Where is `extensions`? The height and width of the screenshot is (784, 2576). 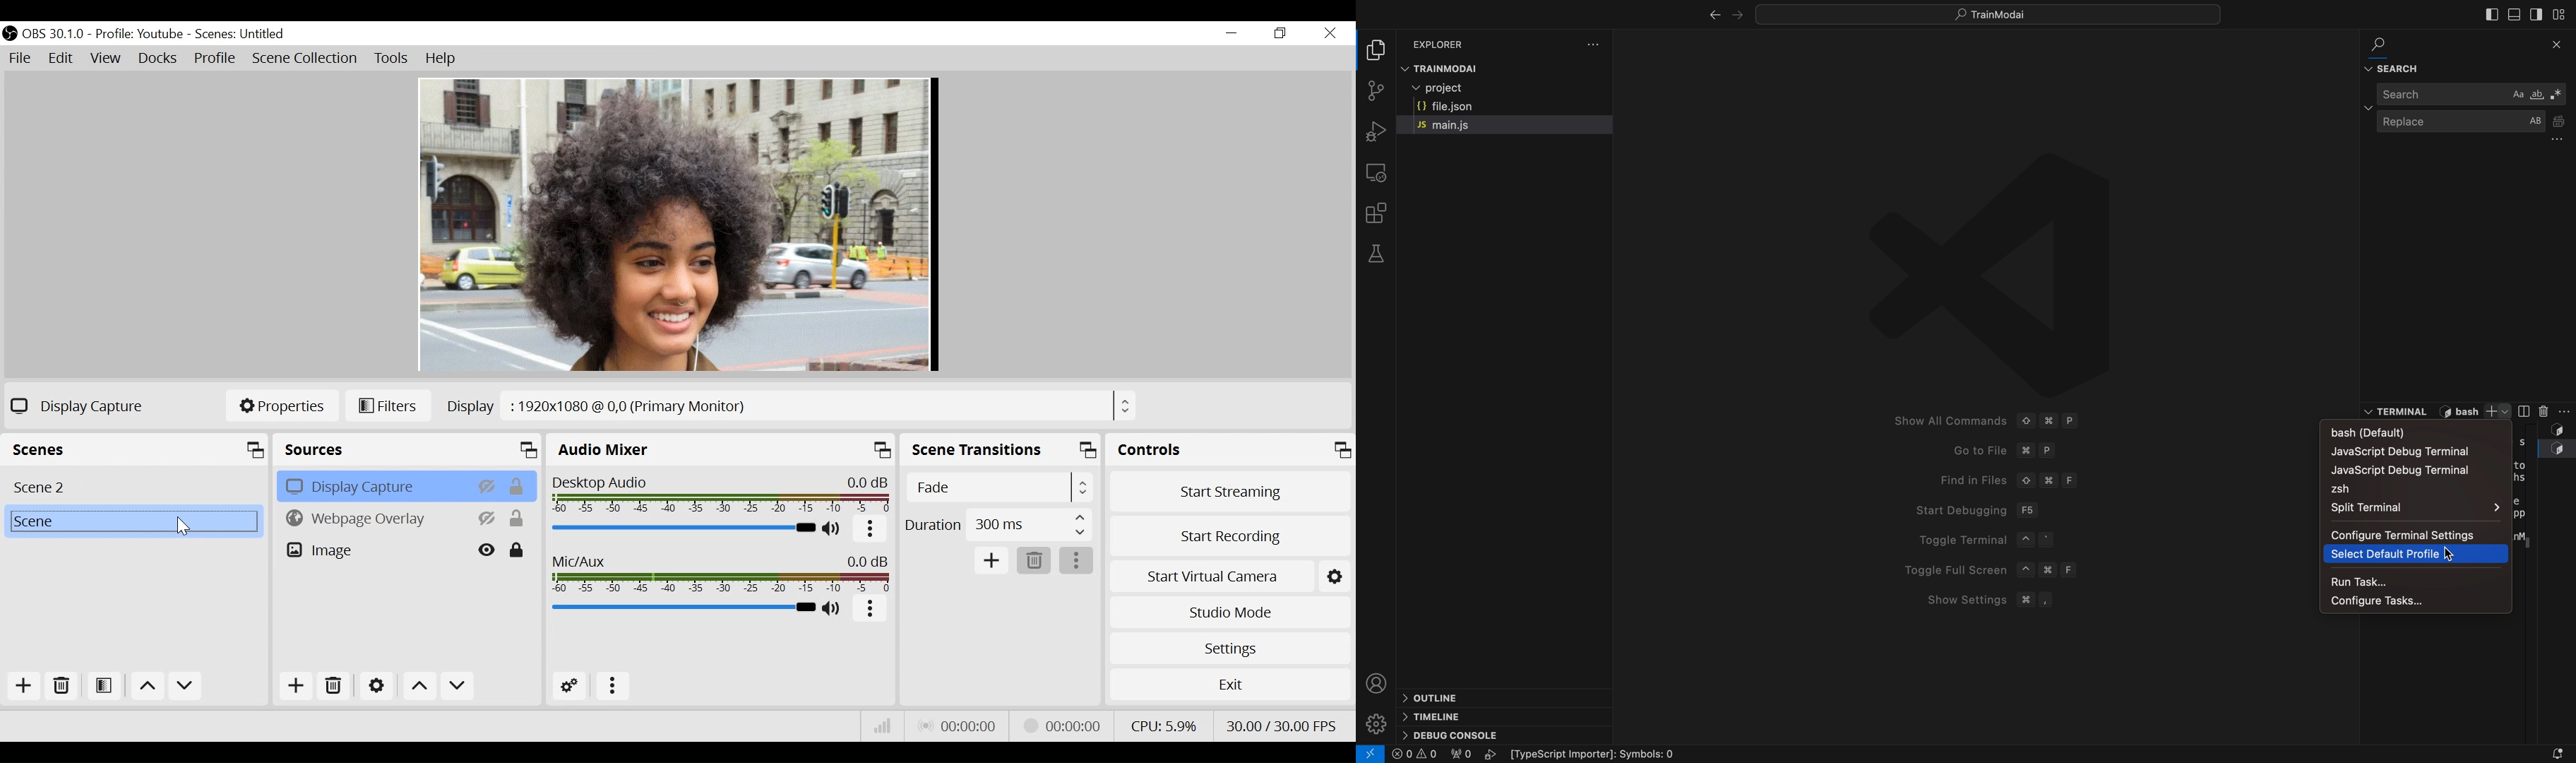
extensions is located at coordinates (1380, 213).